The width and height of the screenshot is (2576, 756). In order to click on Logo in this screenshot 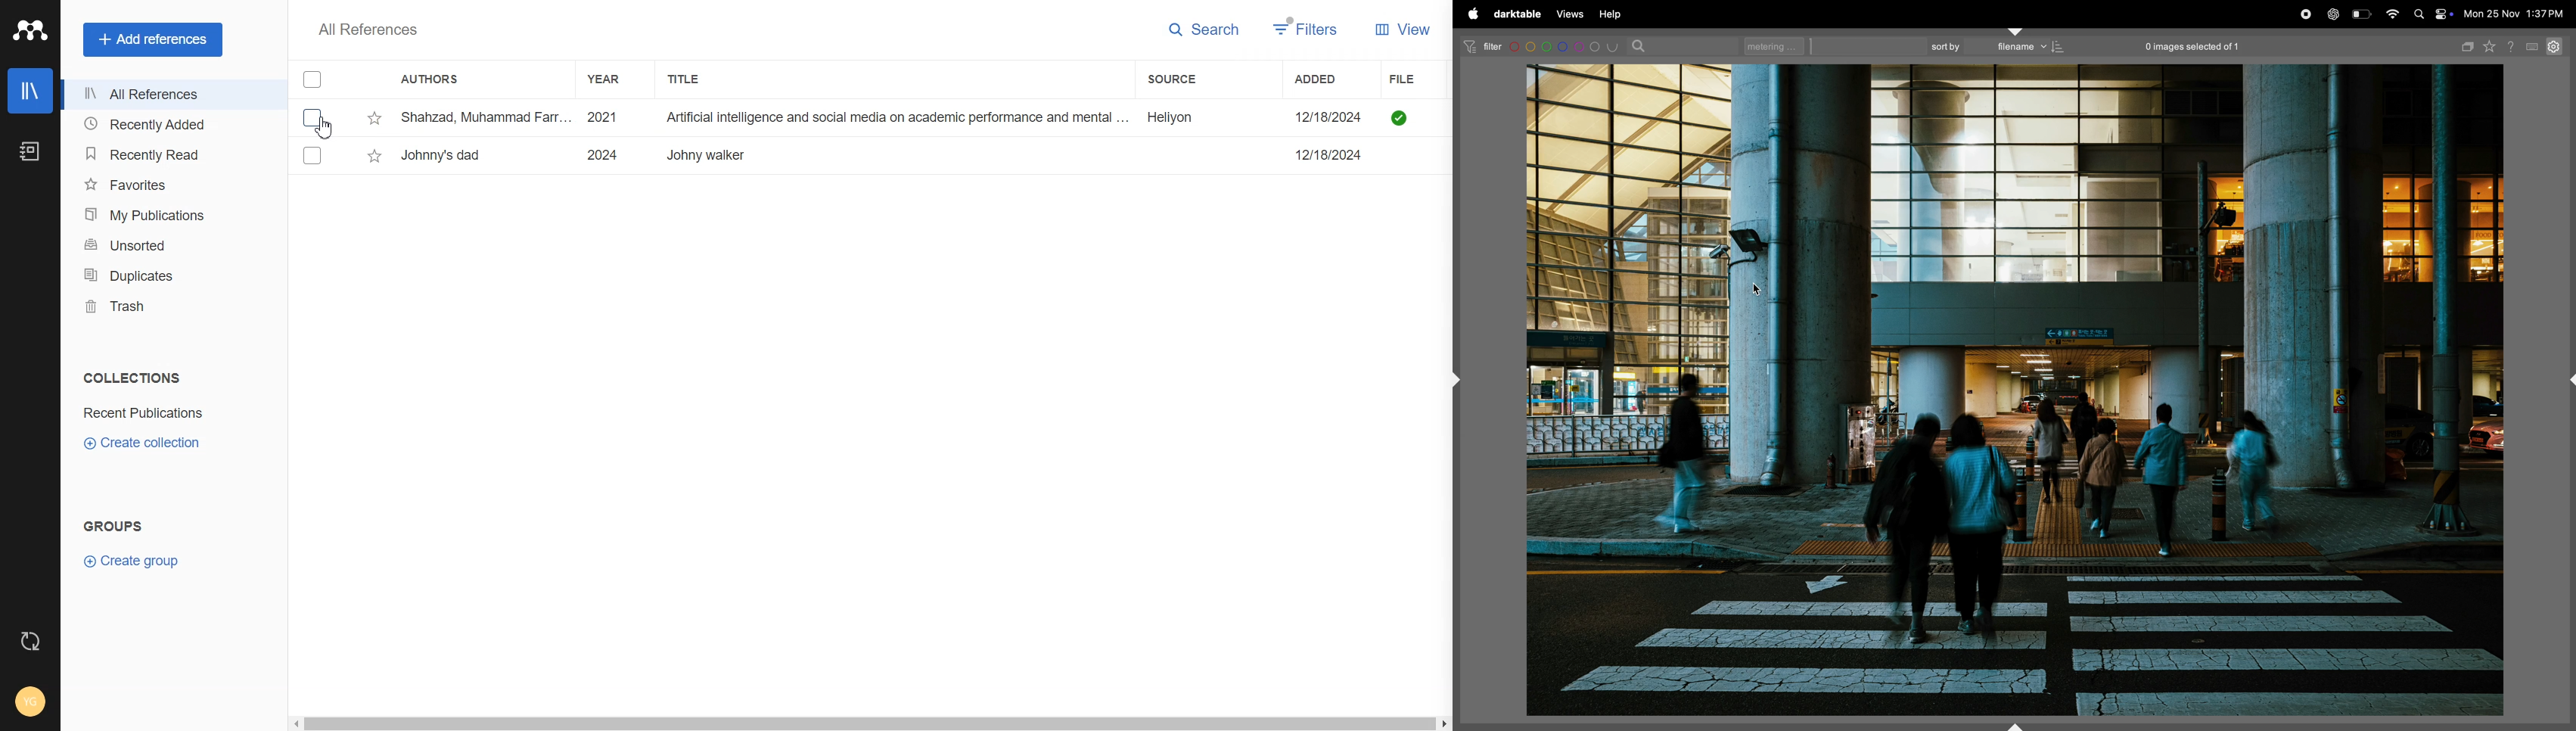, I will do `click(30, 30)`.